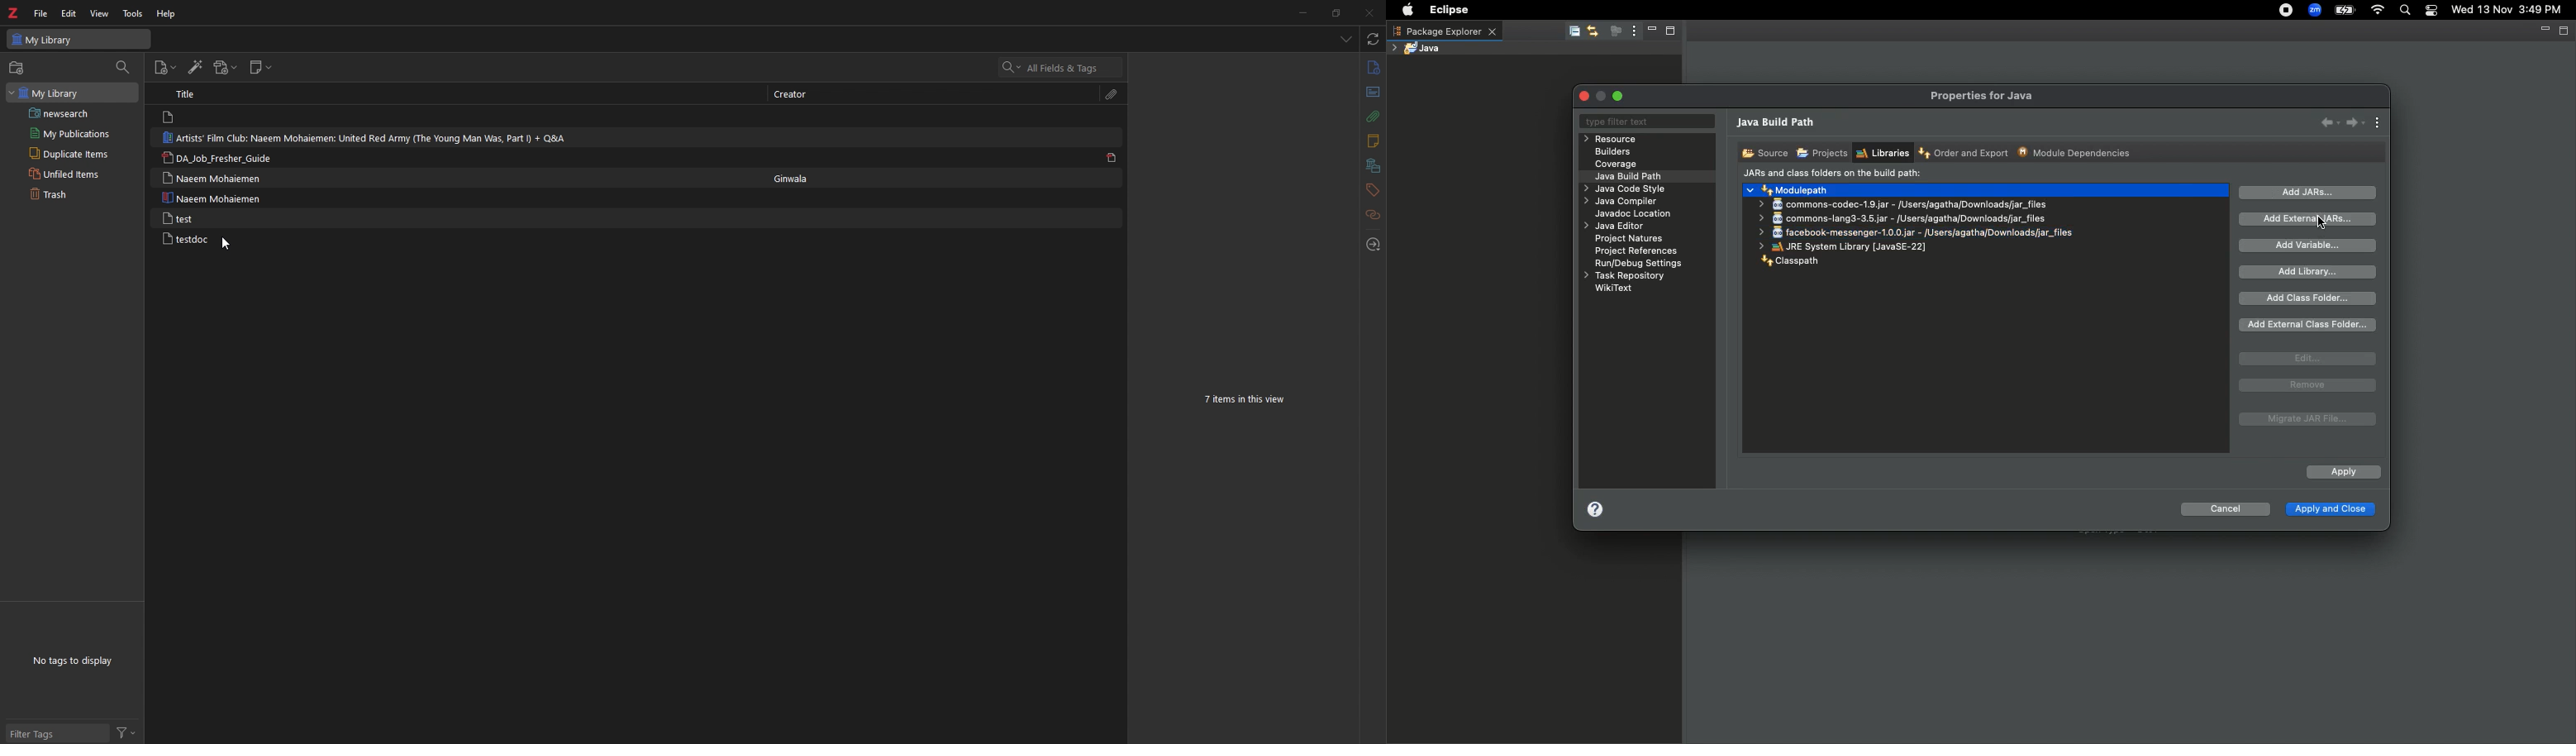  Describe the element at coordinates (1368, 12) in the screenshot. I see `close` at that location.